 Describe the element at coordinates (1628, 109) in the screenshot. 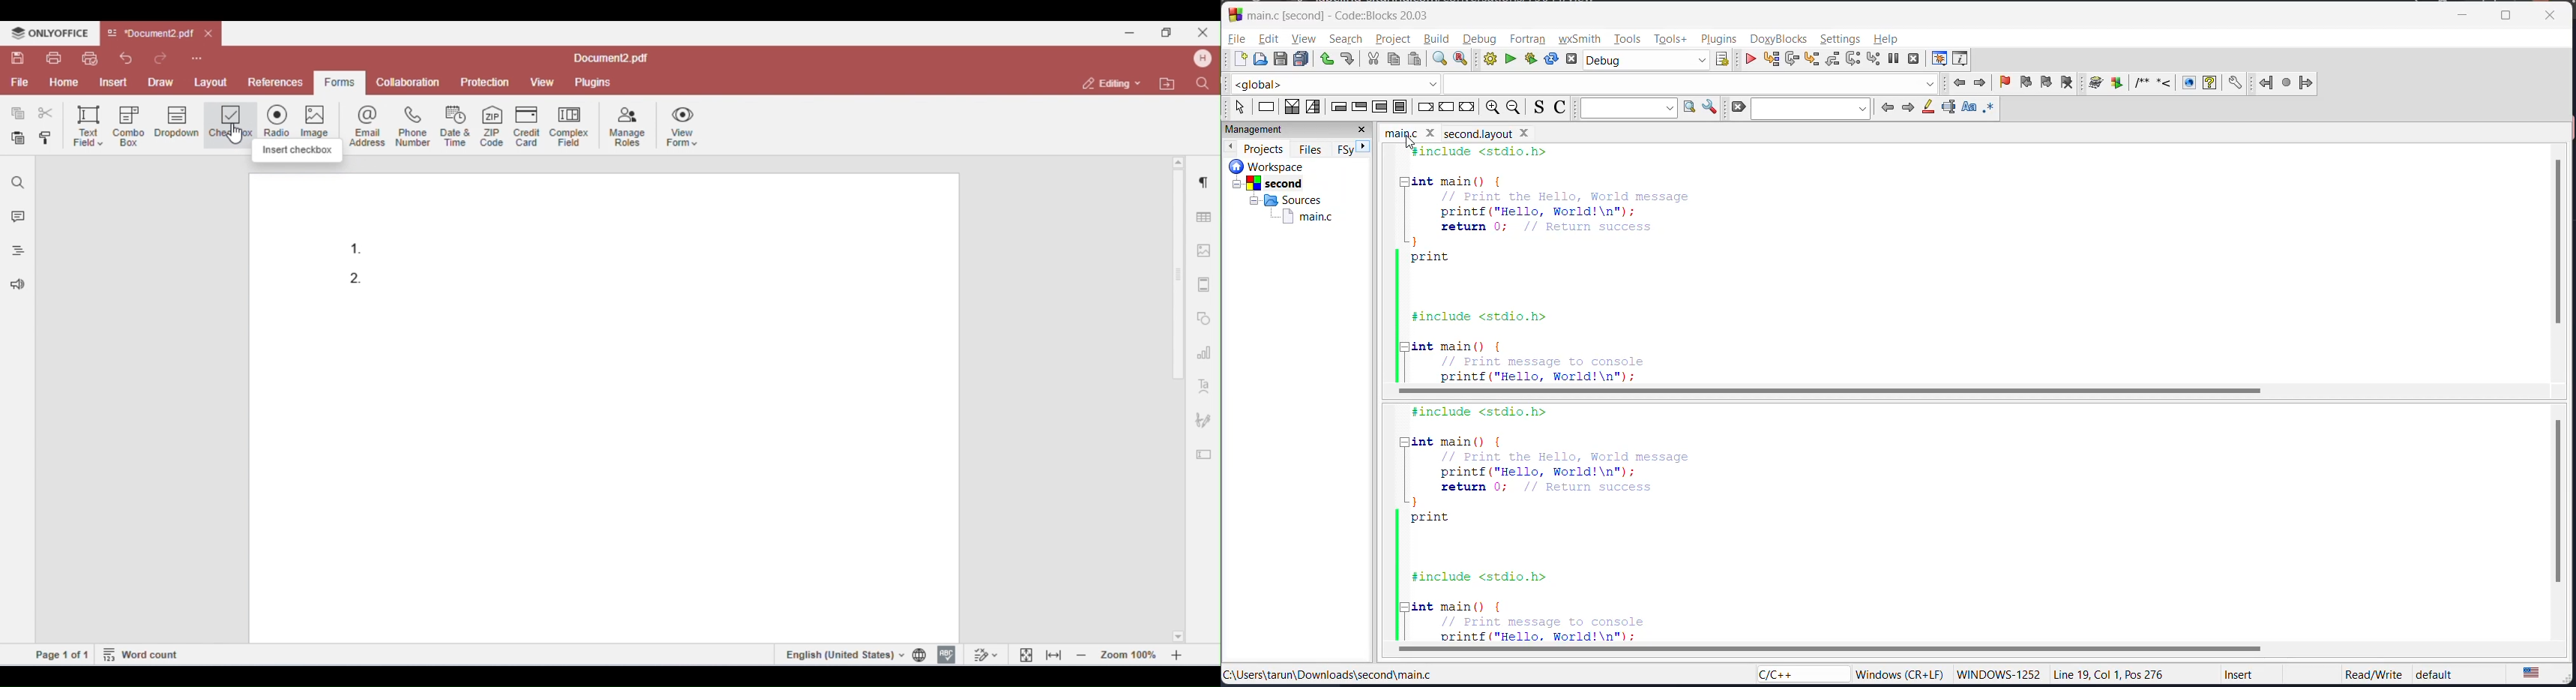

I see `text to search` at that location.